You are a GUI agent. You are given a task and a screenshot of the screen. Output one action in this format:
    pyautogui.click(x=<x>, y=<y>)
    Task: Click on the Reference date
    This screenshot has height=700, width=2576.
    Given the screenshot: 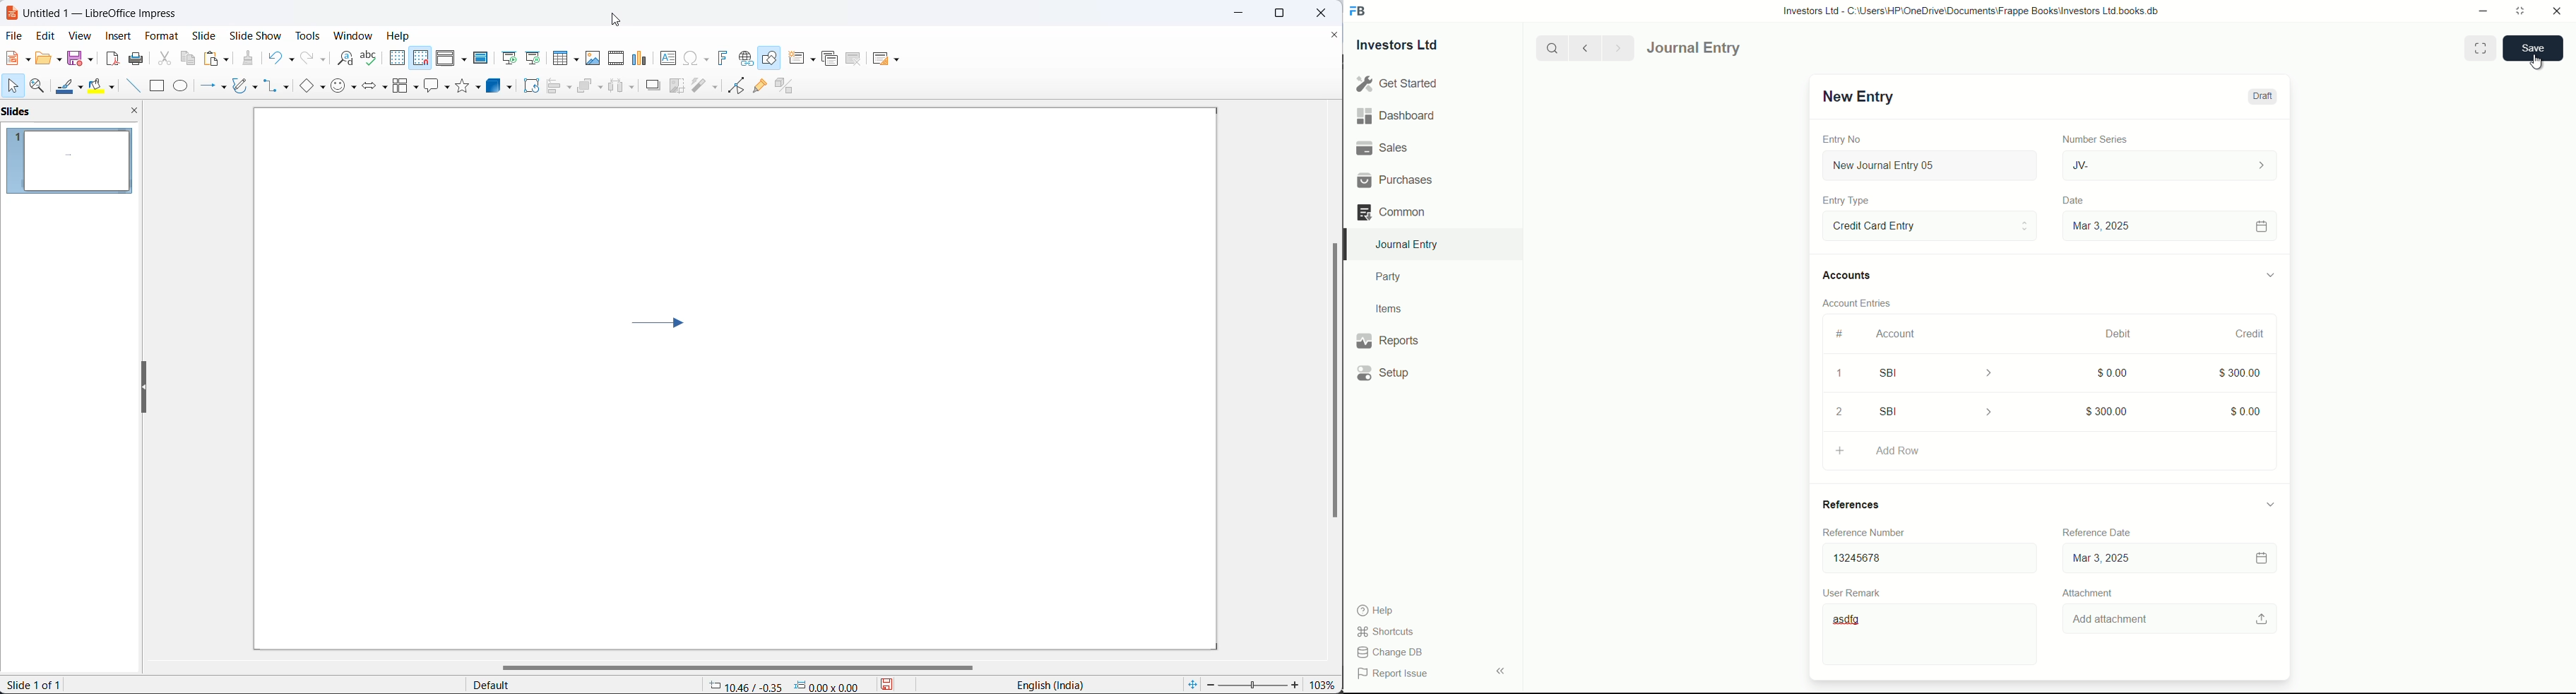 What is the action you would take?
    pyautogui.click(x=2095, y=530)
    